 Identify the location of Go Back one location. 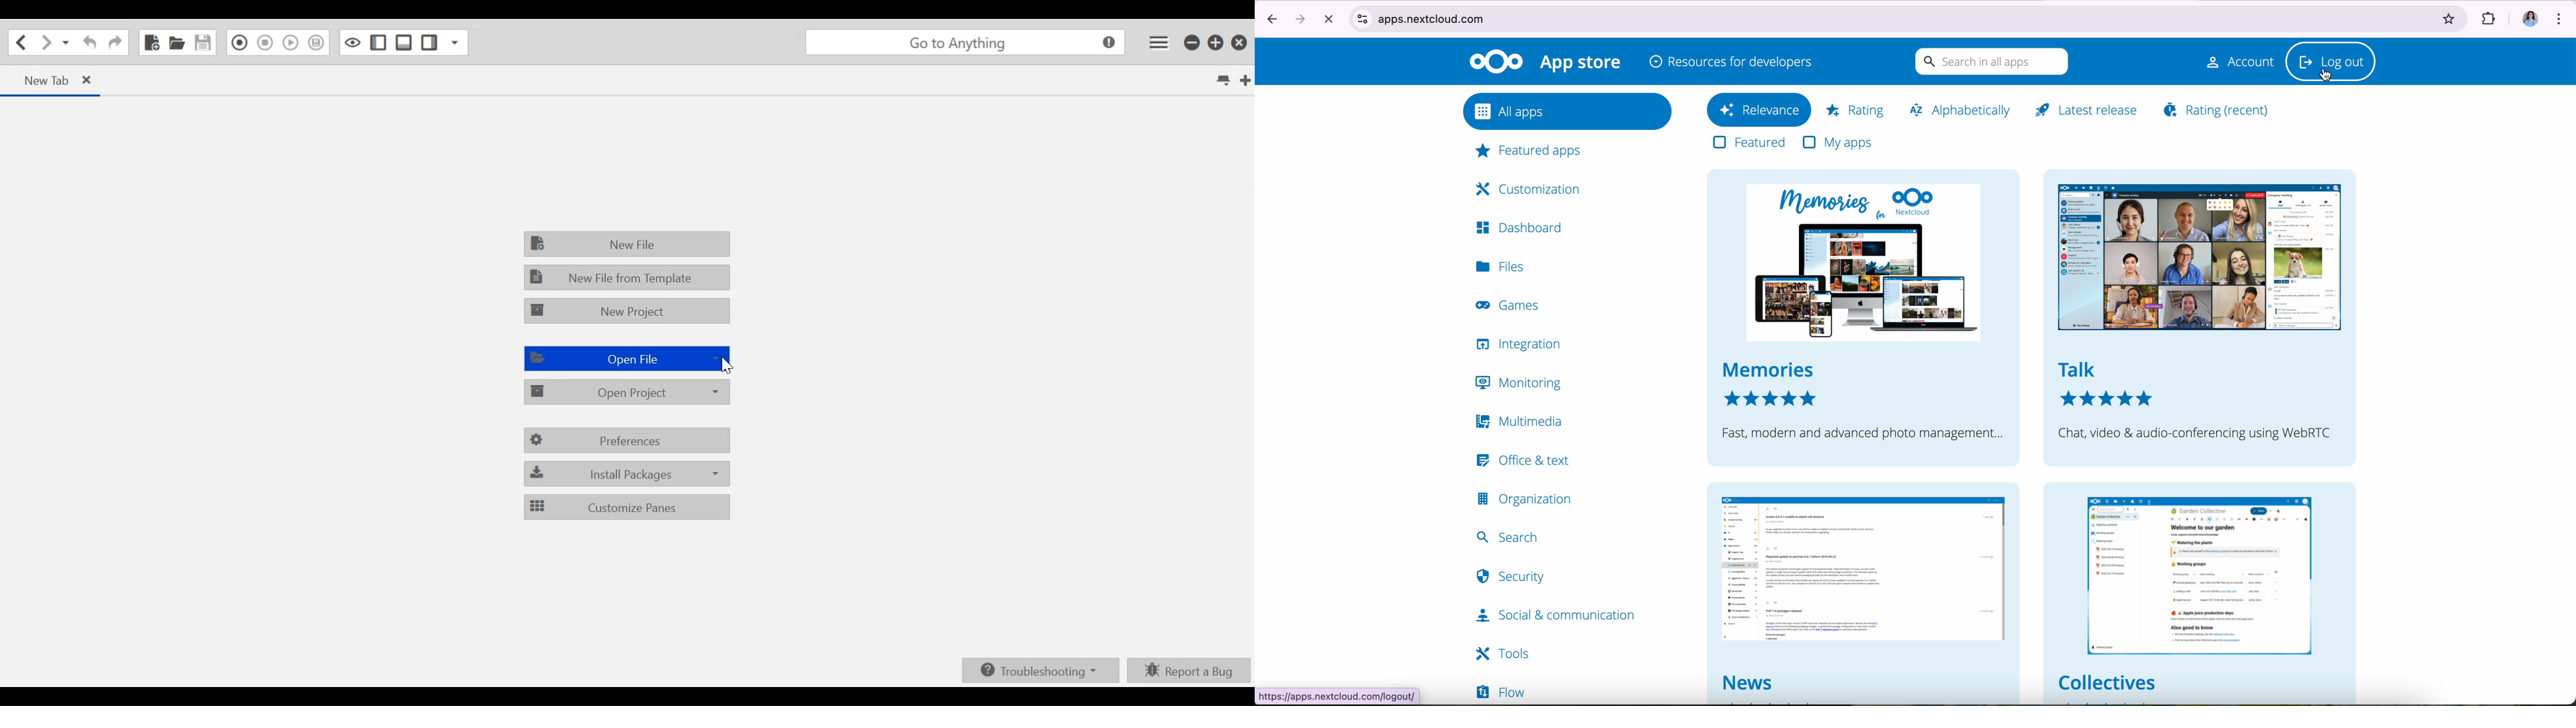
(21, 42).